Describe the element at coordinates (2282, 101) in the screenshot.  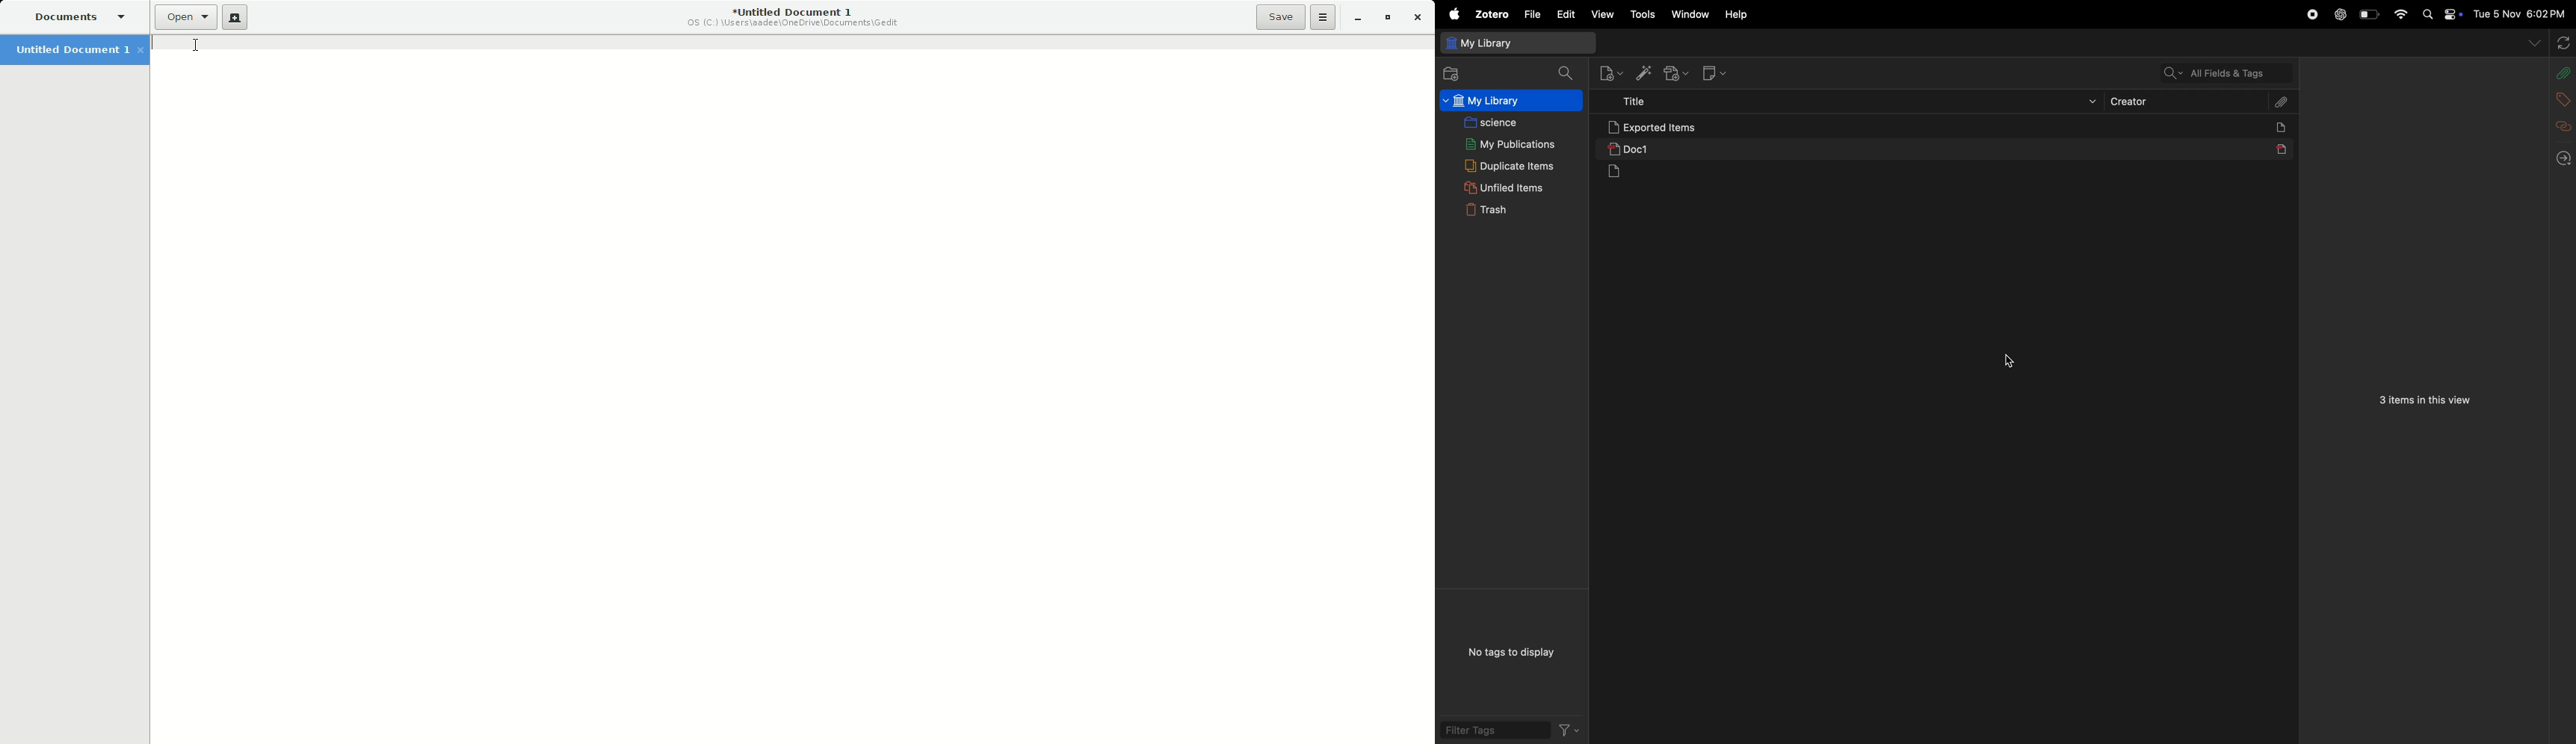
I see `attach file` at that location.